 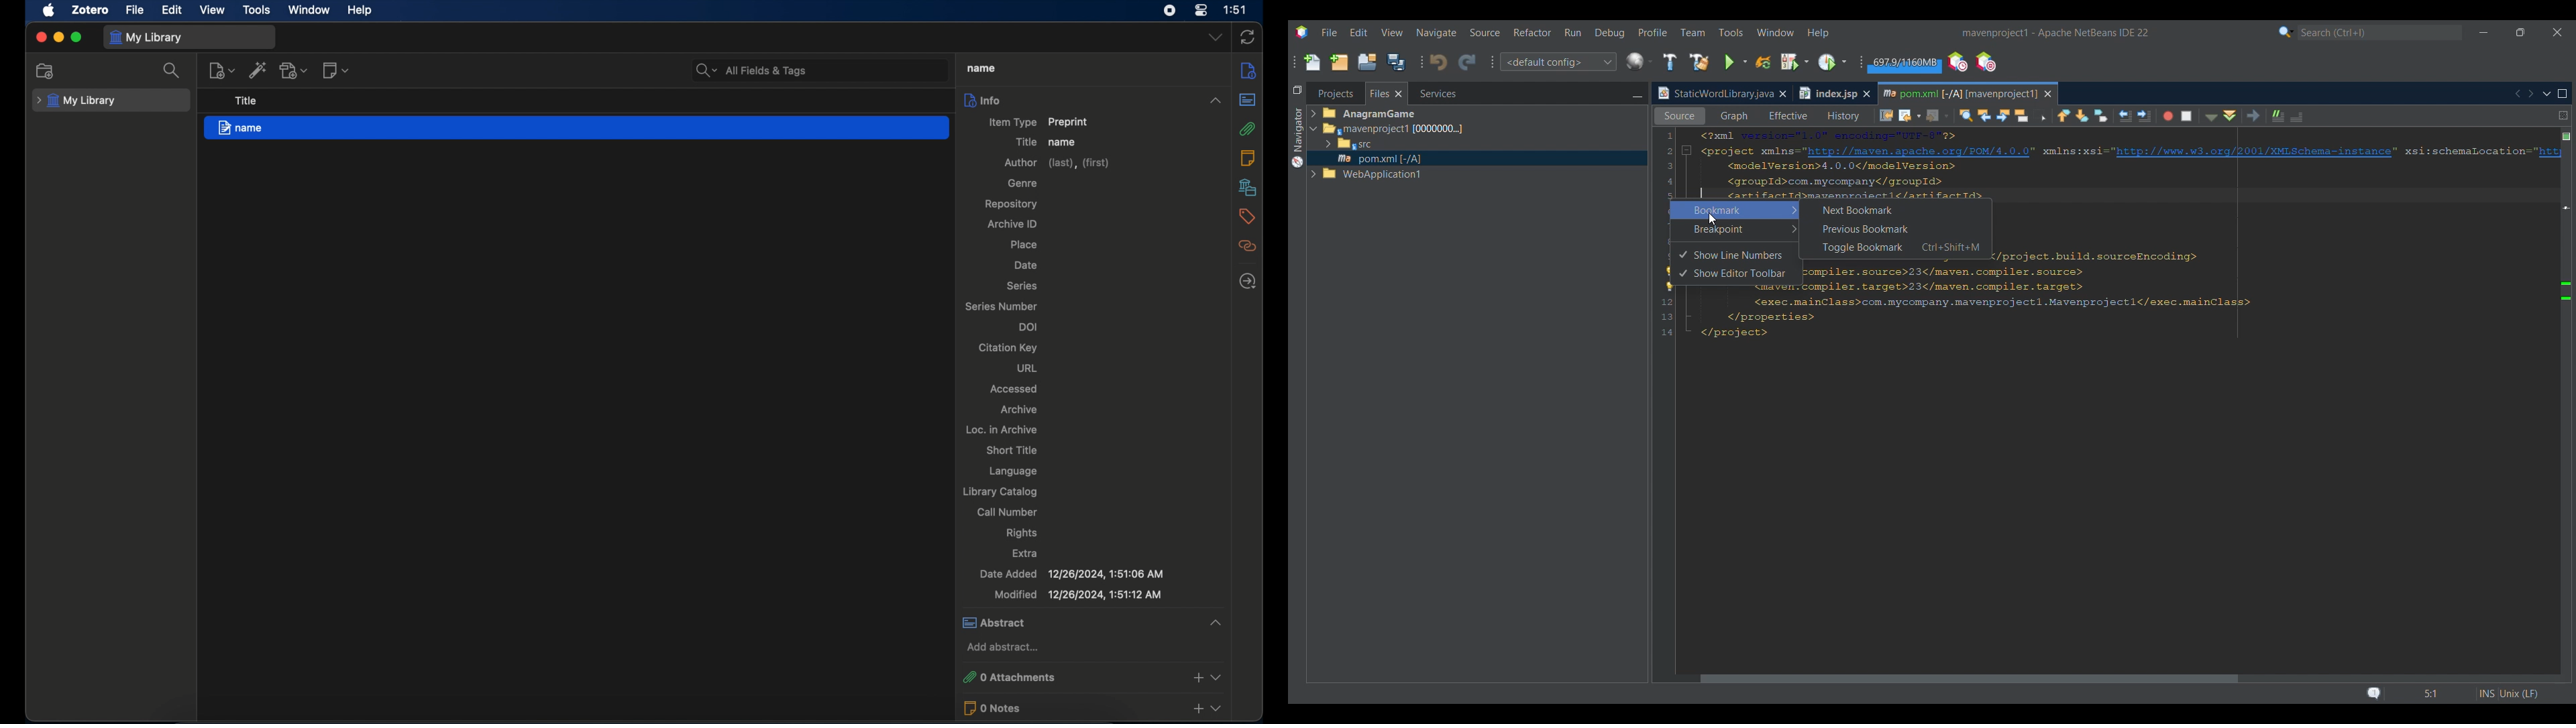 I want to click on apple , so click(x=48, y=11).